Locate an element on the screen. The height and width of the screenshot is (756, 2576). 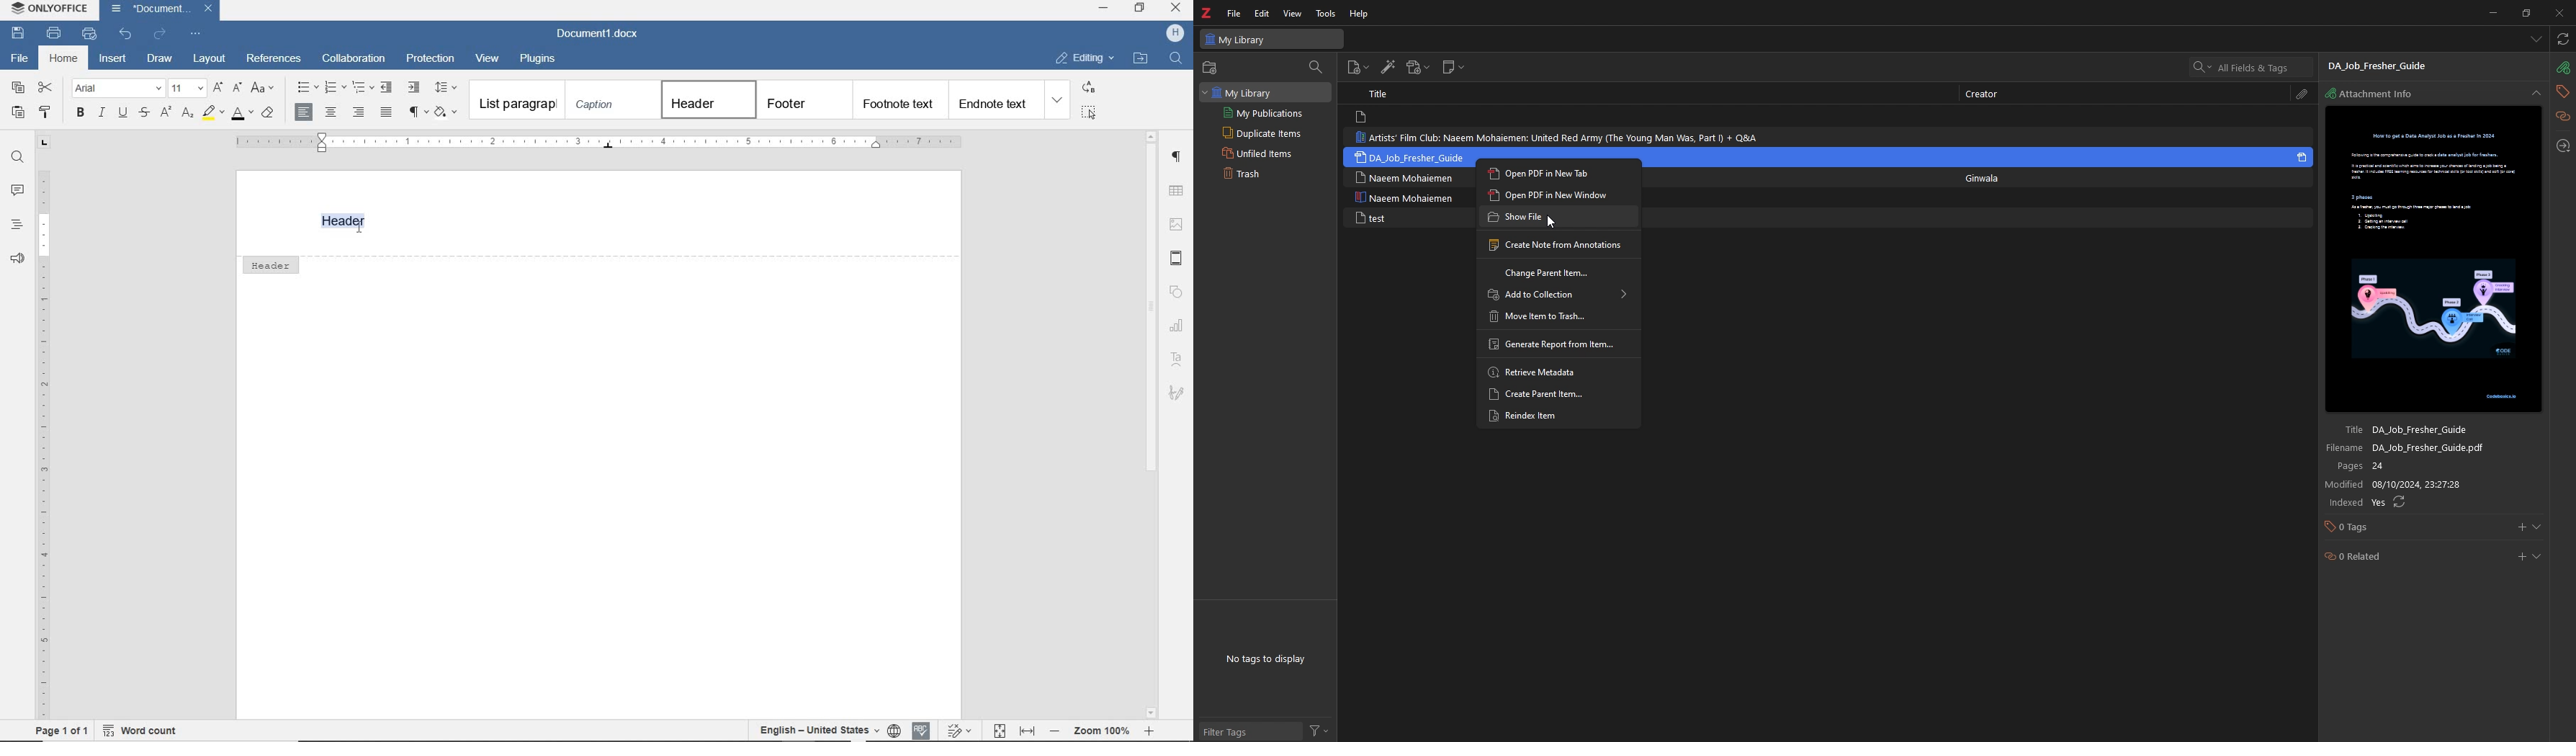
customize quick access bar is located at coordinates (197, 33).